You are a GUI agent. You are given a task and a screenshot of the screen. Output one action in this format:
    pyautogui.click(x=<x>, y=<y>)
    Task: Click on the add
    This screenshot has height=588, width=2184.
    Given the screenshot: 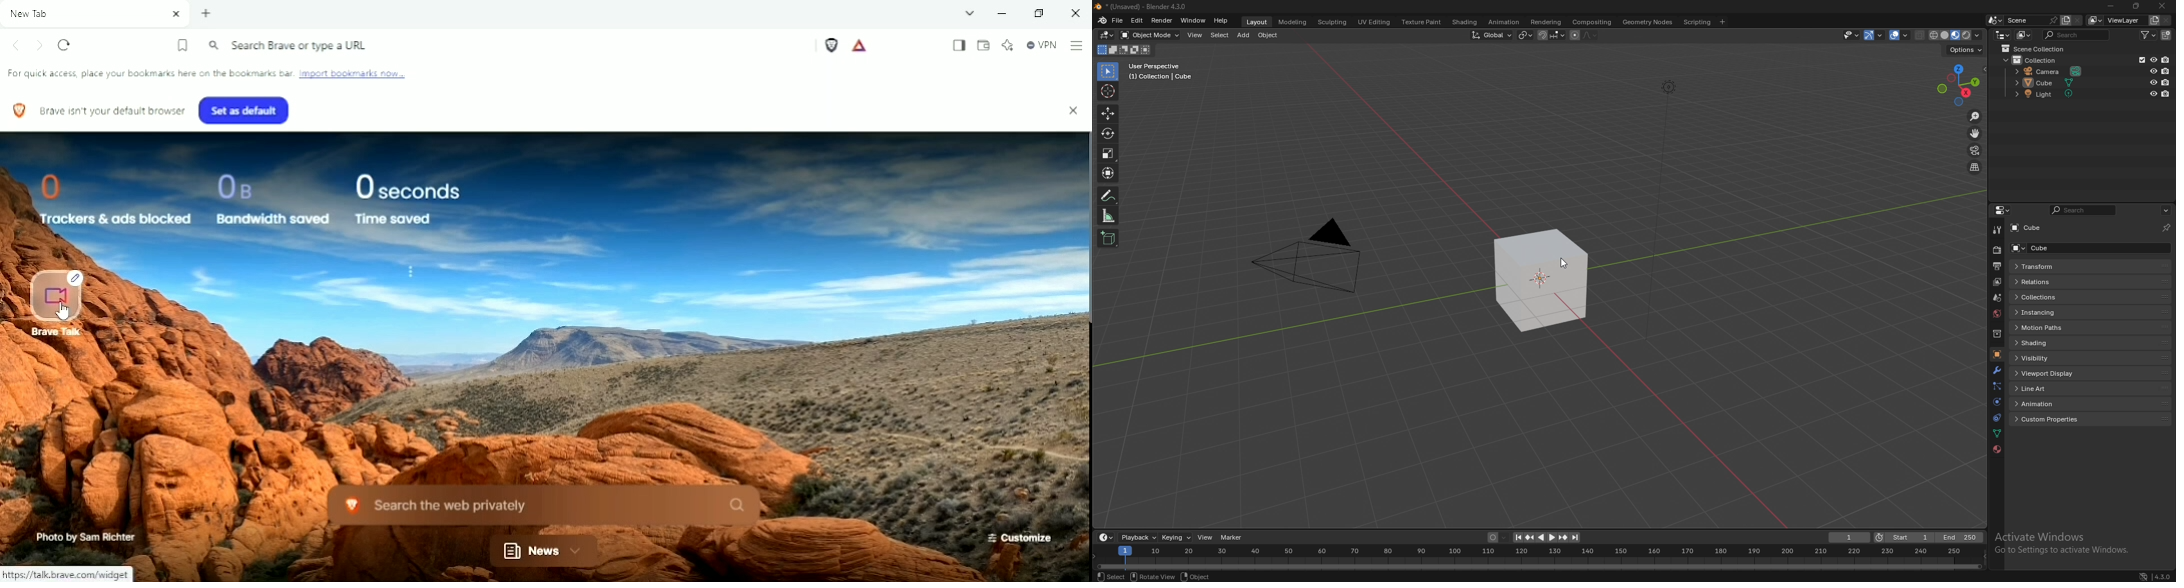 What is the action you would take?
    pyautogui.click(x=1245, y=35)
    